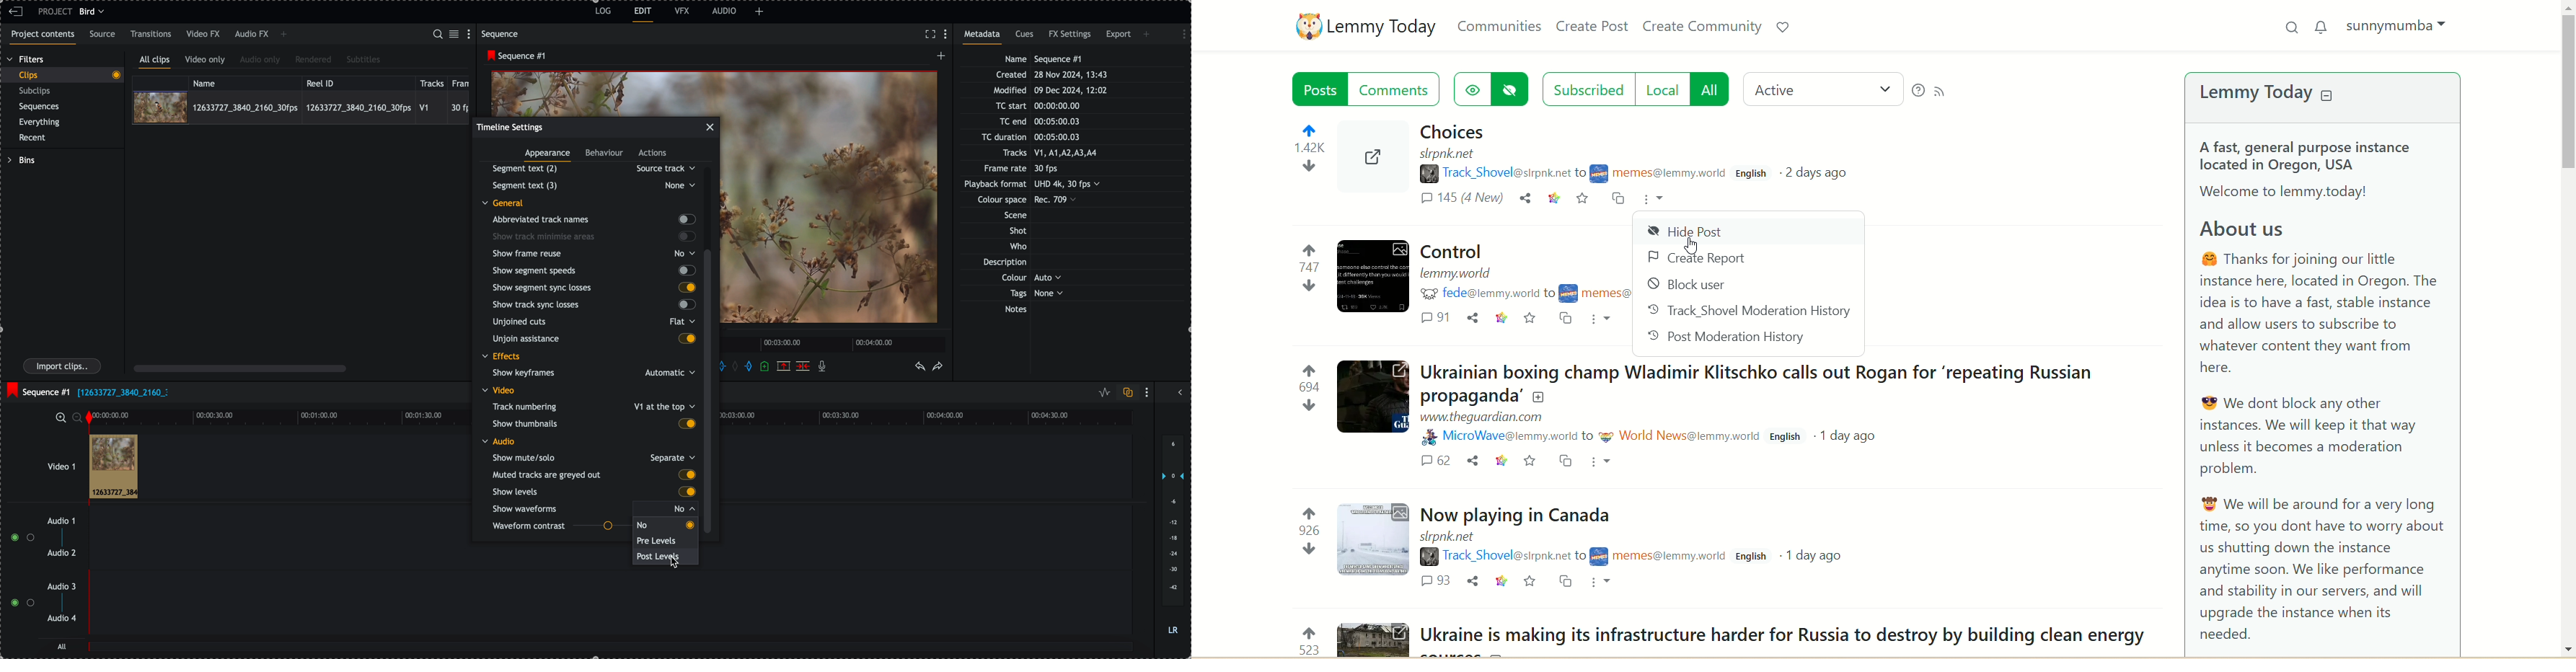 The height and width of the screenshot is (672, 2576). Describe the element at coordinates (594, 340) in the screenshot. I see `unjoin assitance` at that location.